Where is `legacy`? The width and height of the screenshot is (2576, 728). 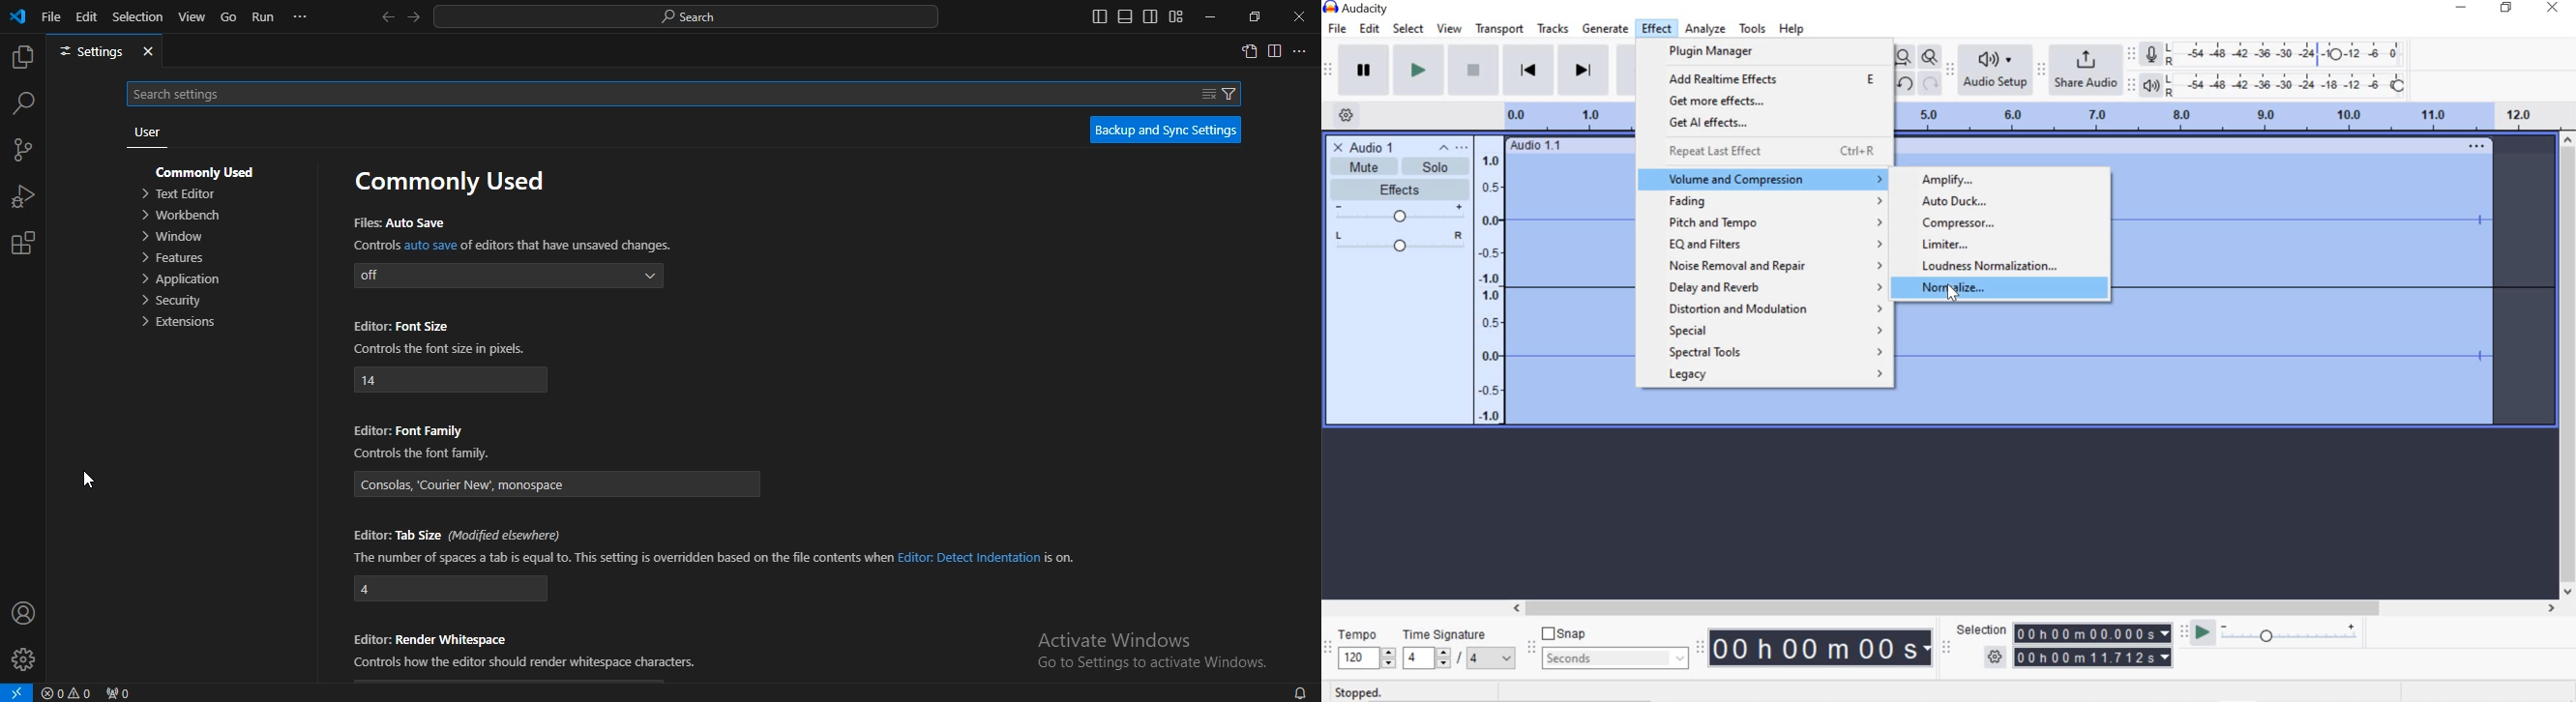
legacy is located at coordinates (1774, 375).